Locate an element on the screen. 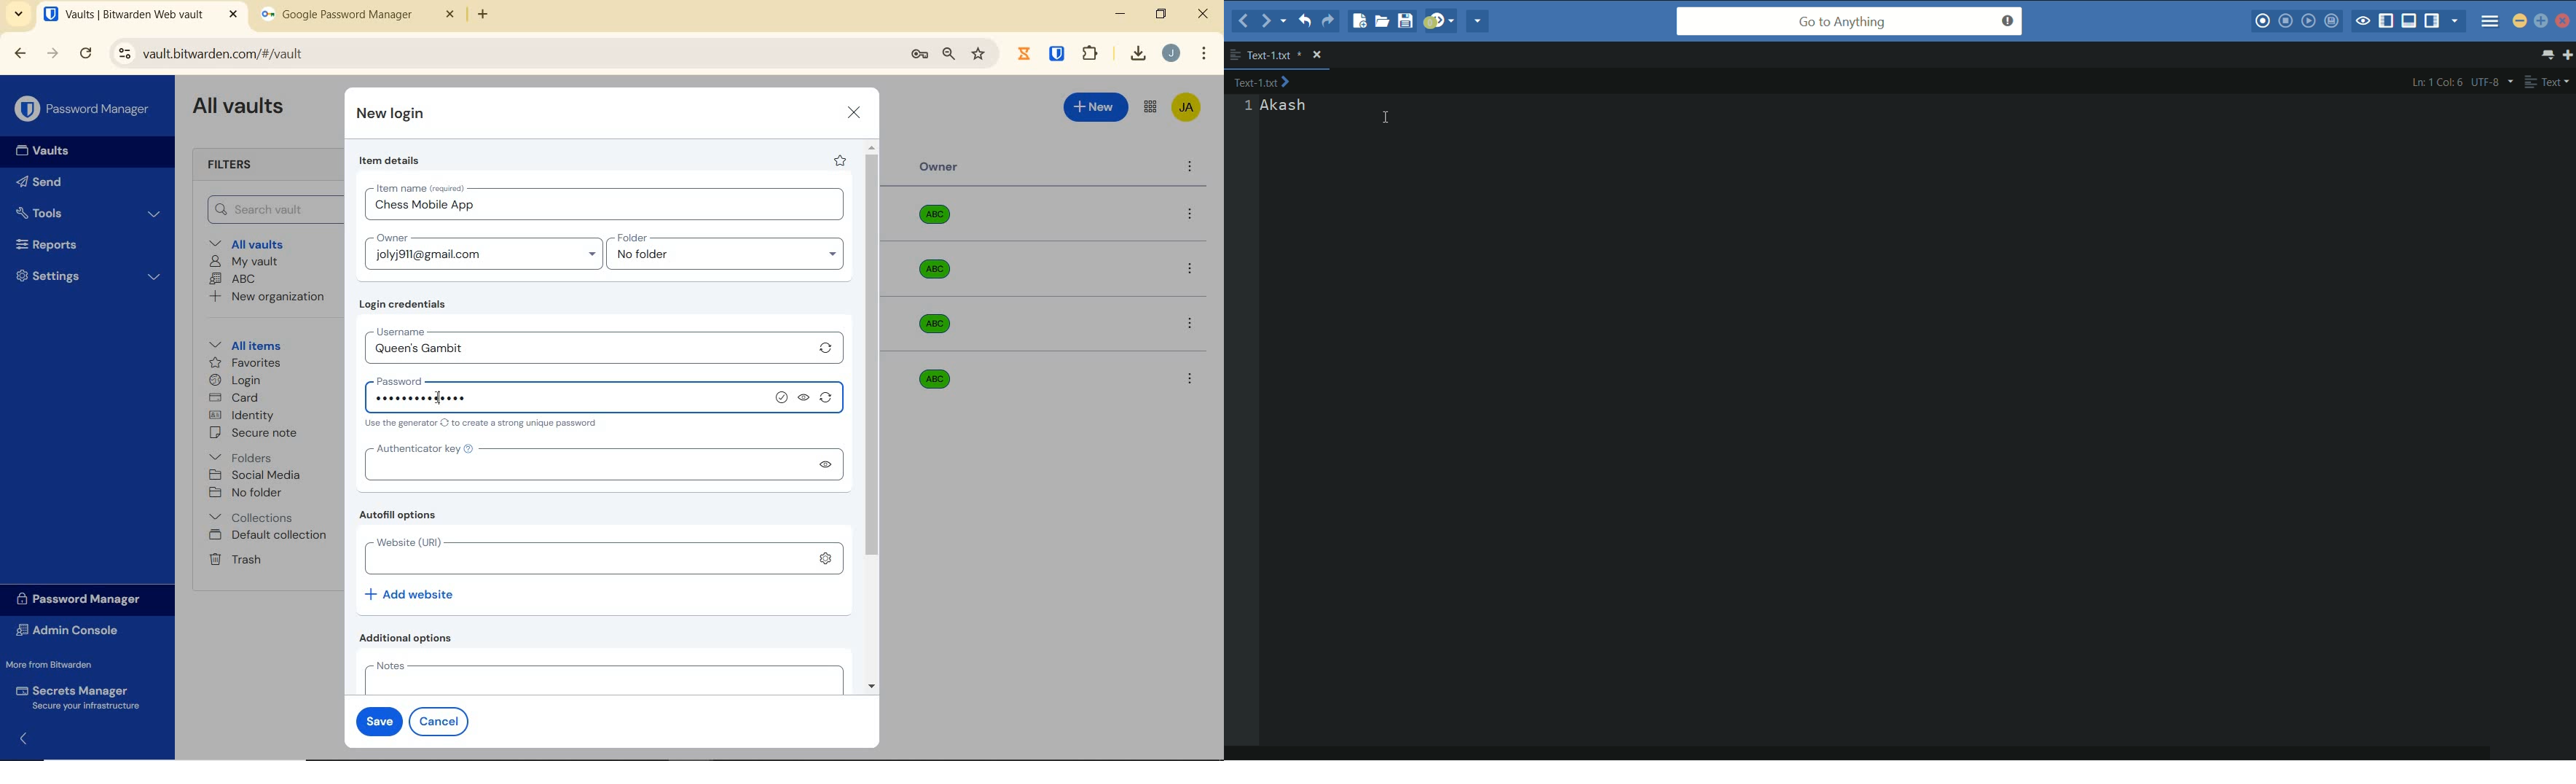 Image resolution: width=2576 pixels, height=784 pixels. Item name is located at coordinates (422, 188).